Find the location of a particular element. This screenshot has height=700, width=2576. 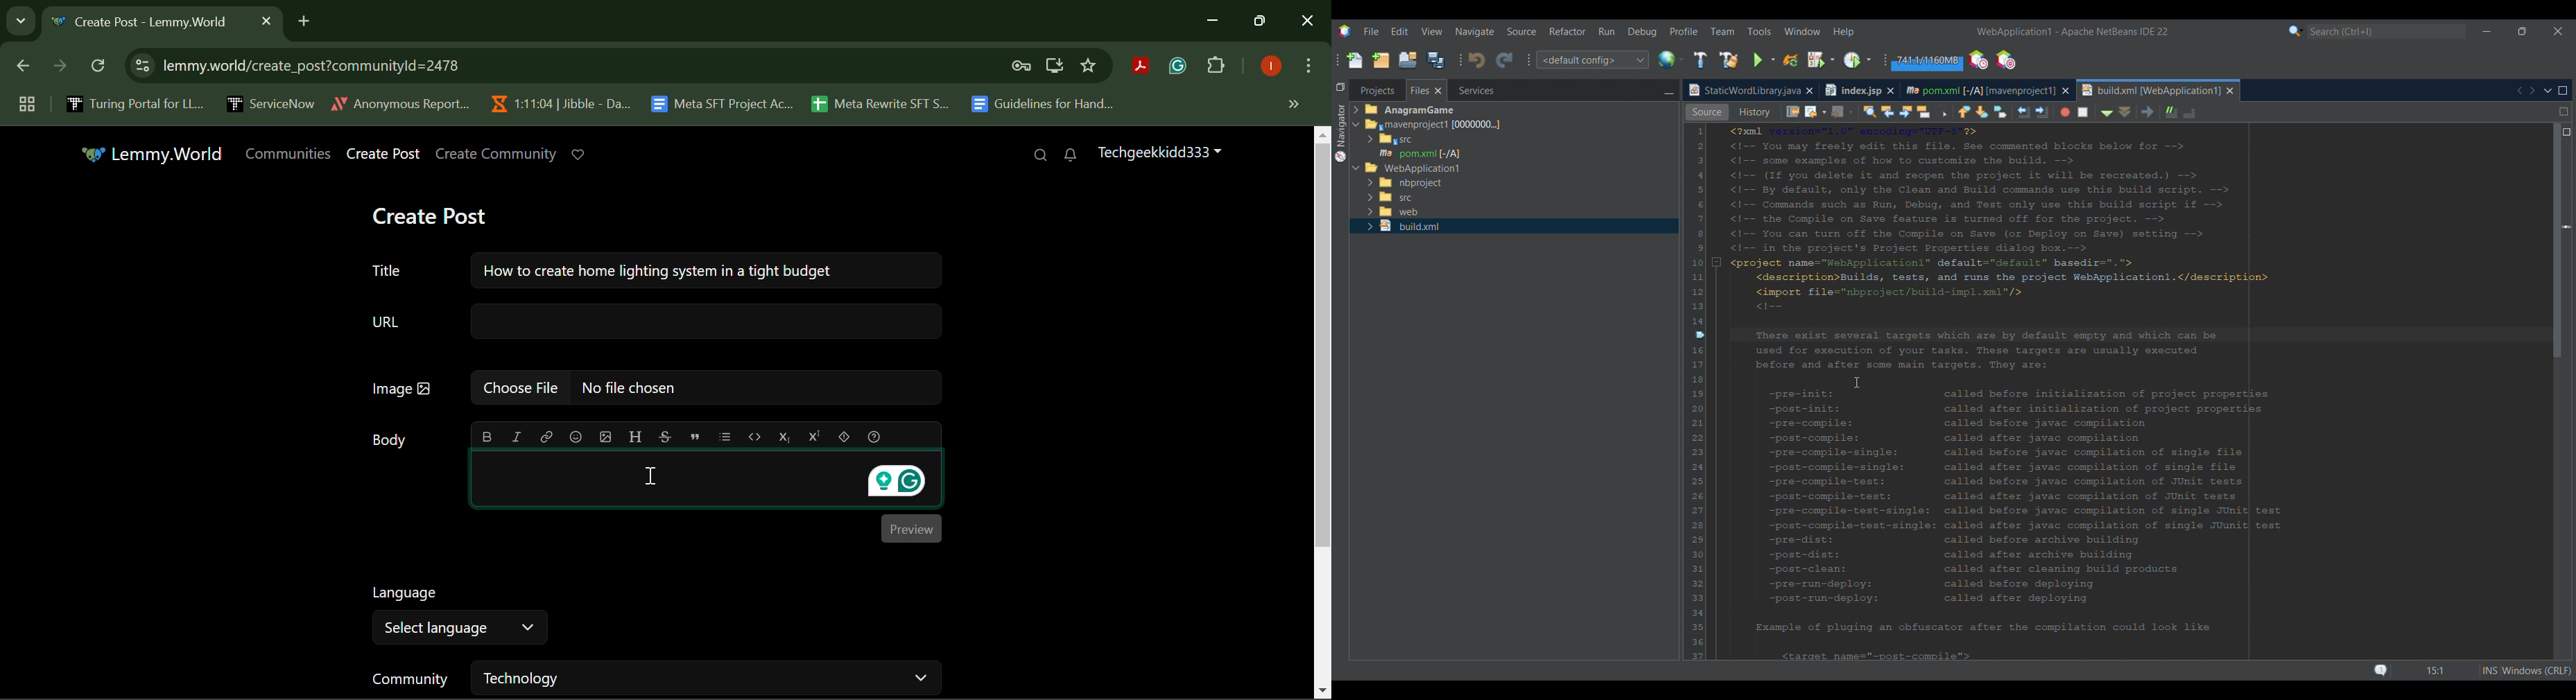

Vertical slide bar is located at coordinates (2560, 394).